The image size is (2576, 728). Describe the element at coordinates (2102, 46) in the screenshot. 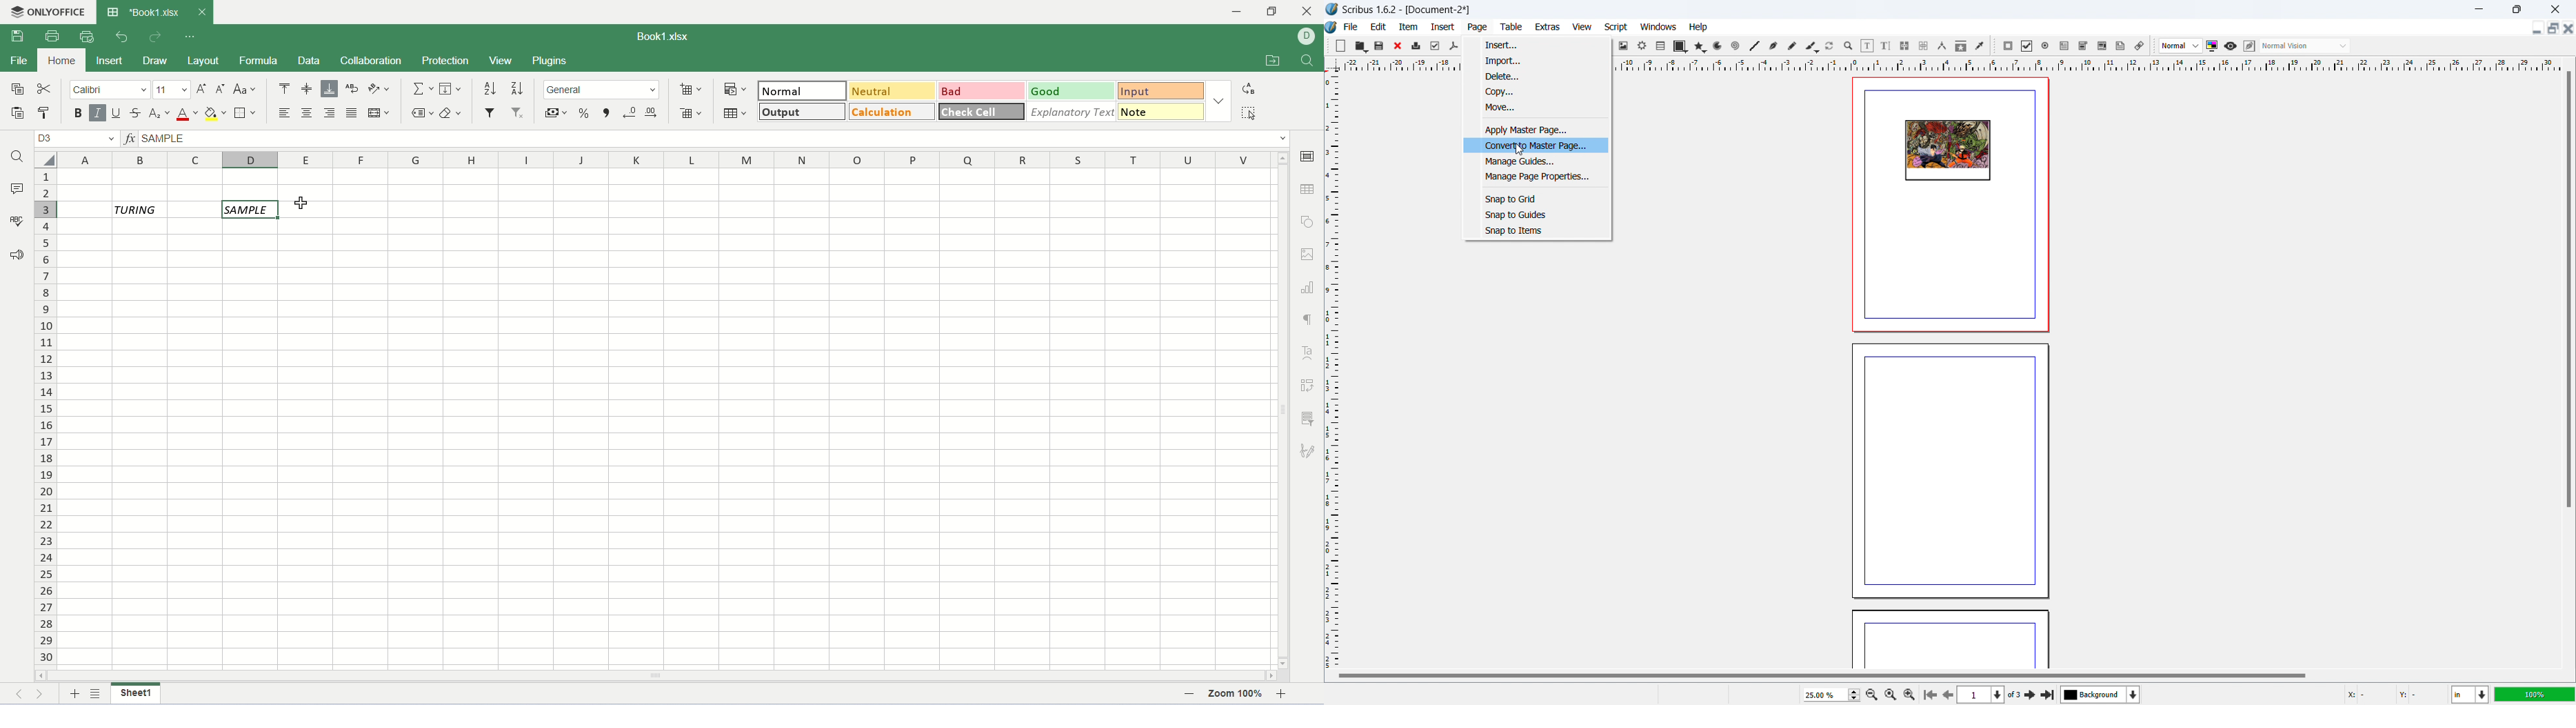

I see `pdf list box` at that location.